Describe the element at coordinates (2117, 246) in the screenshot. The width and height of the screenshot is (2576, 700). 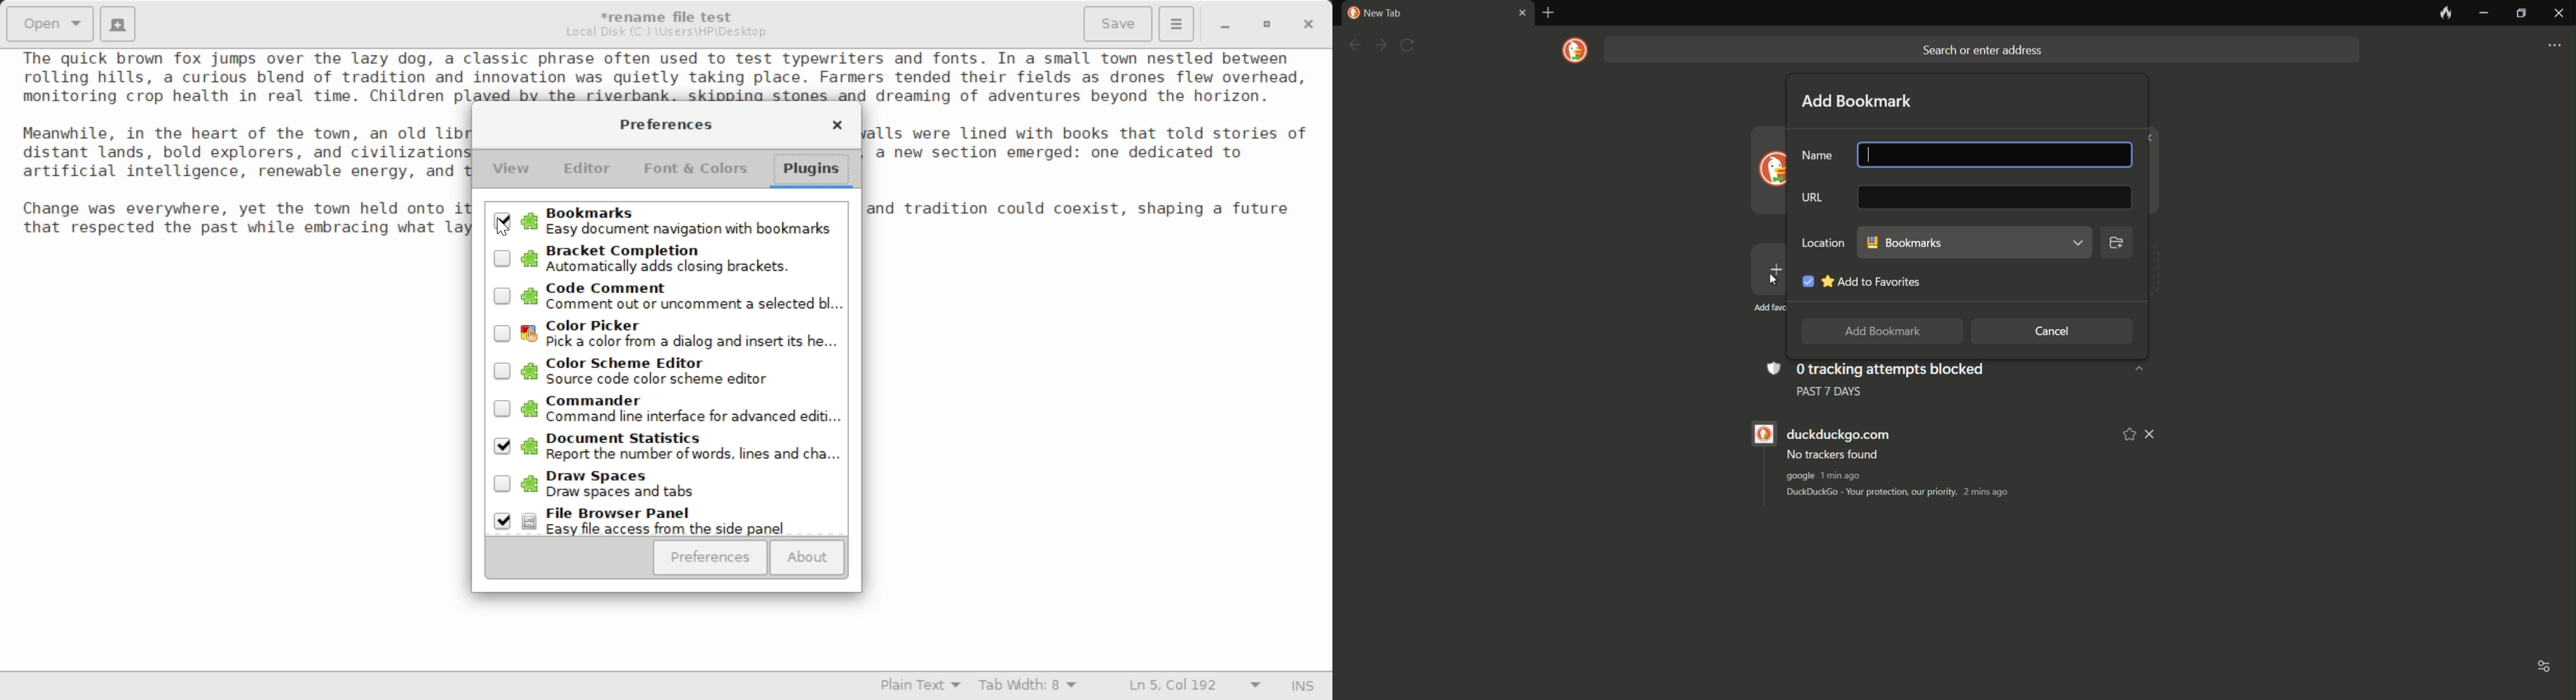
I see `browse location` at that location.